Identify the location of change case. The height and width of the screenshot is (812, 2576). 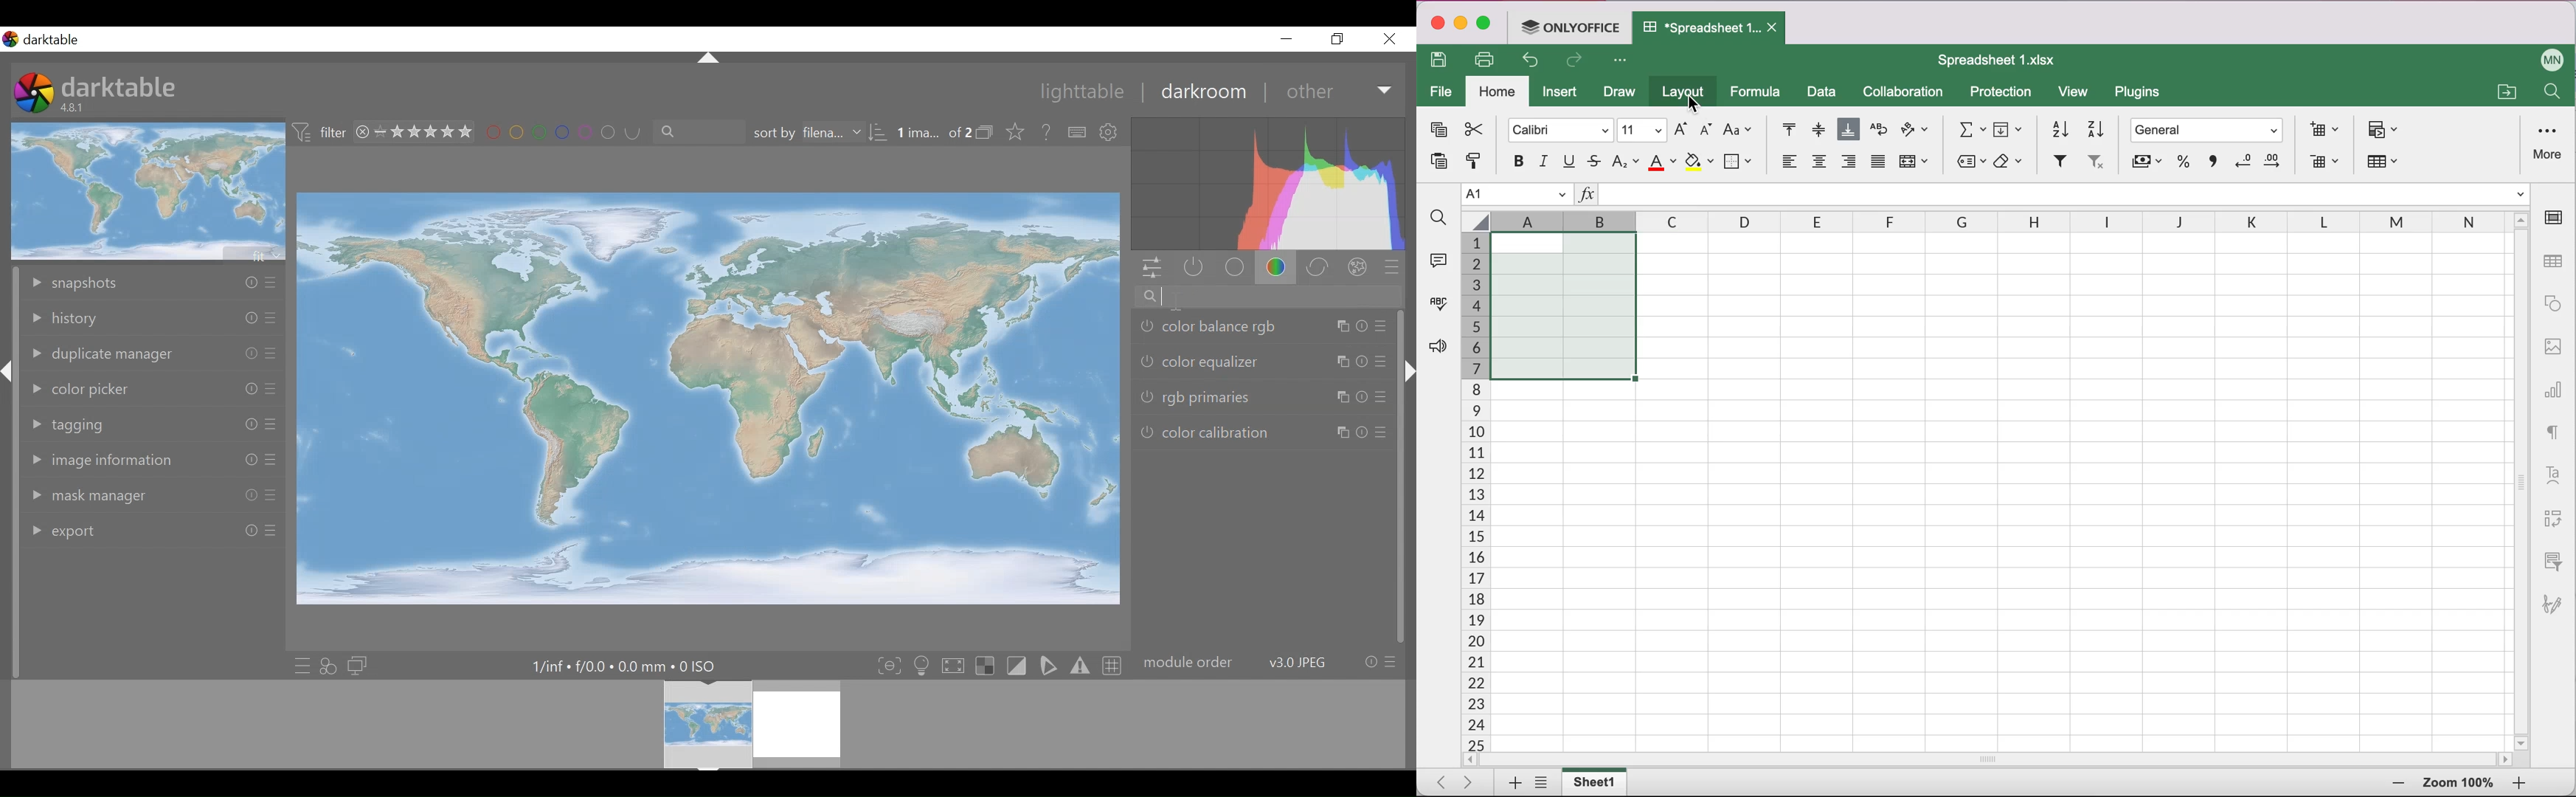
(1738, 129).